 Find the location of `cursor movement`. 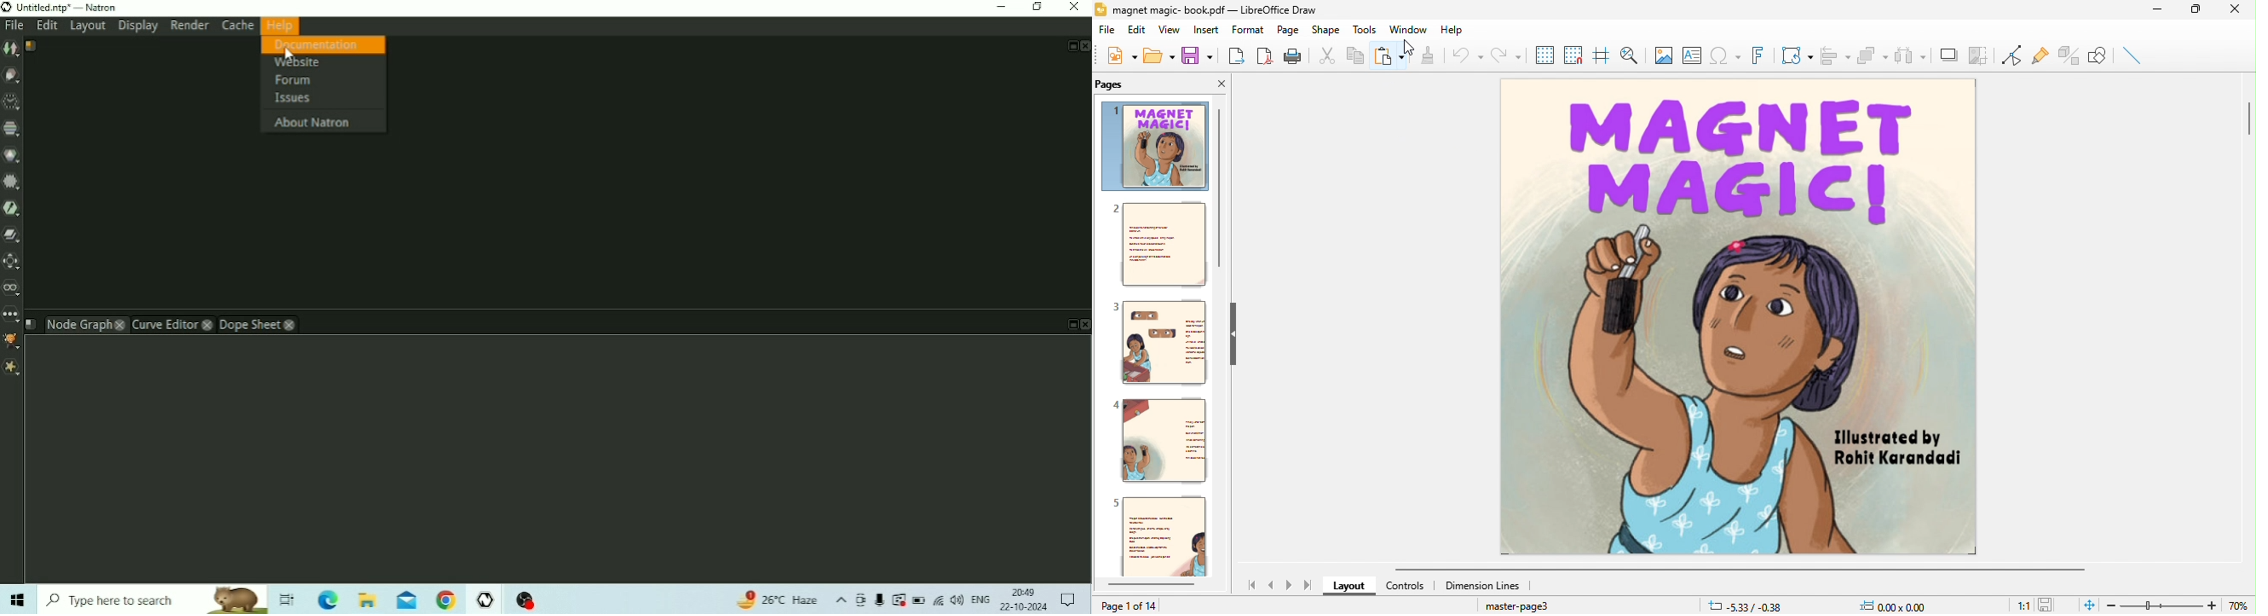

cursor movement is located at coordinates (1403, 46).